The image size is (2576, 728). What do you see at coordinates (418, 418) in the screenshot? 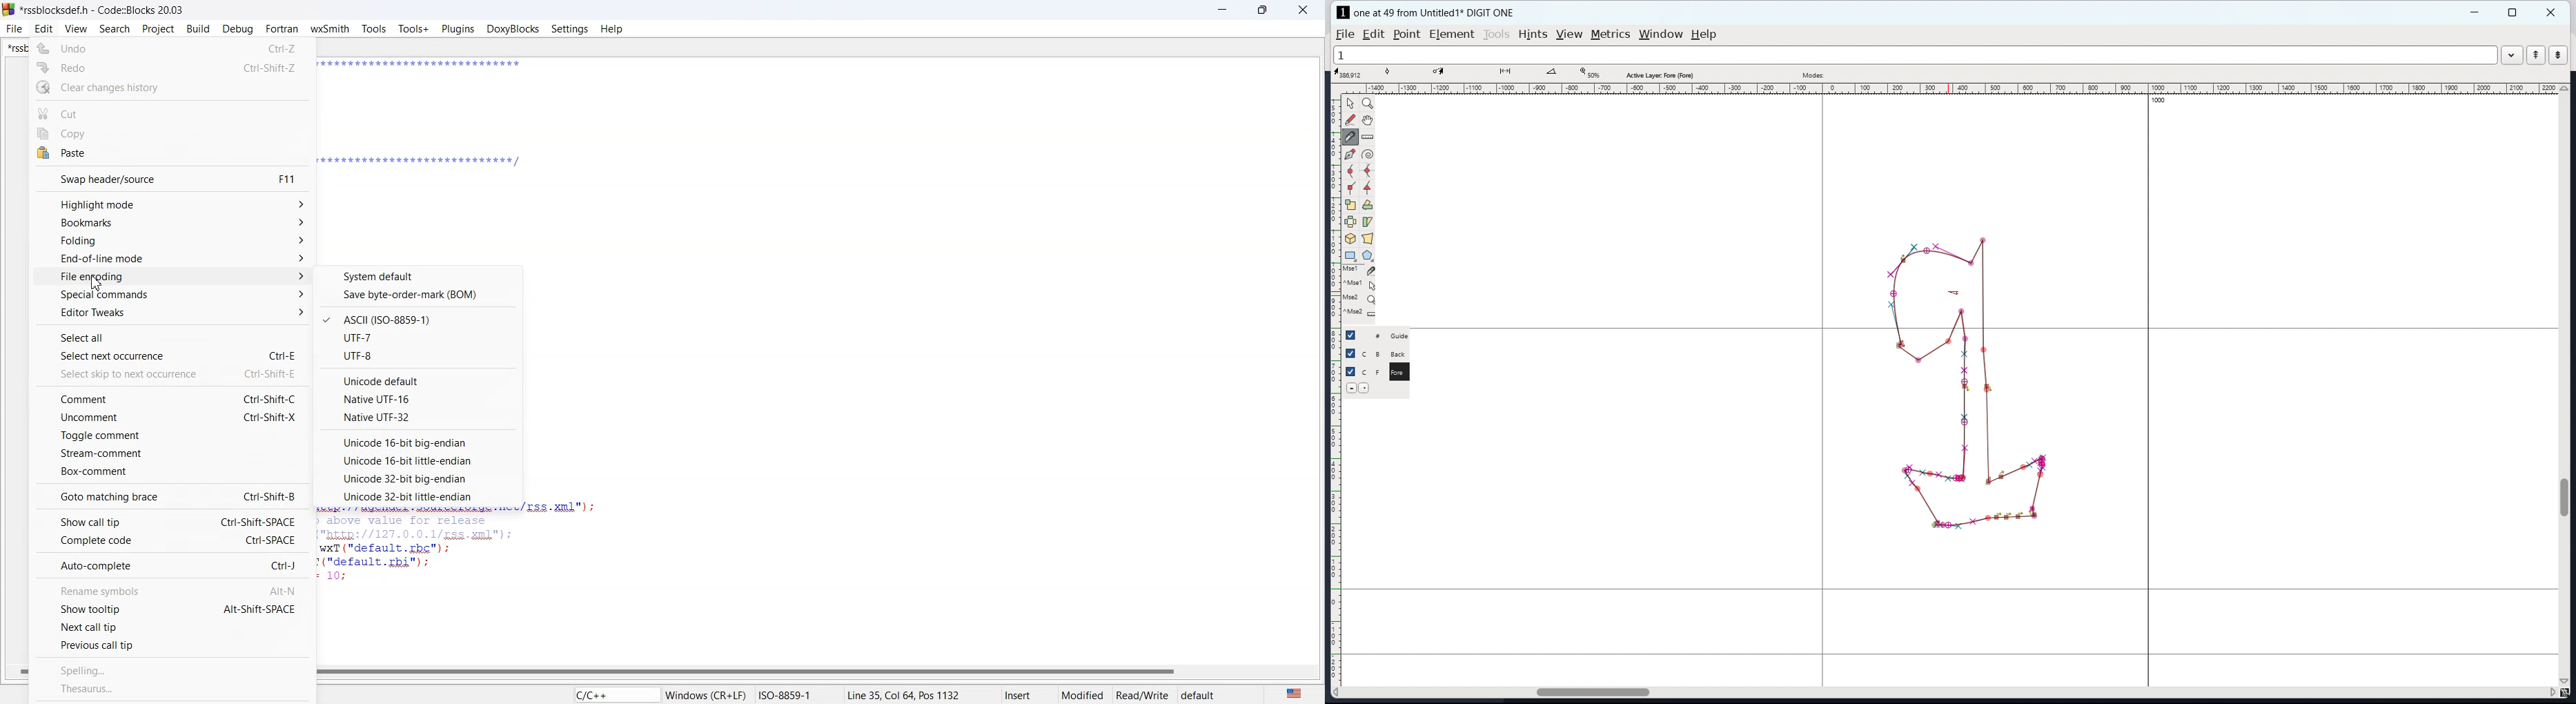
I see `Native UTF-32` at bounding box center [418, 418].